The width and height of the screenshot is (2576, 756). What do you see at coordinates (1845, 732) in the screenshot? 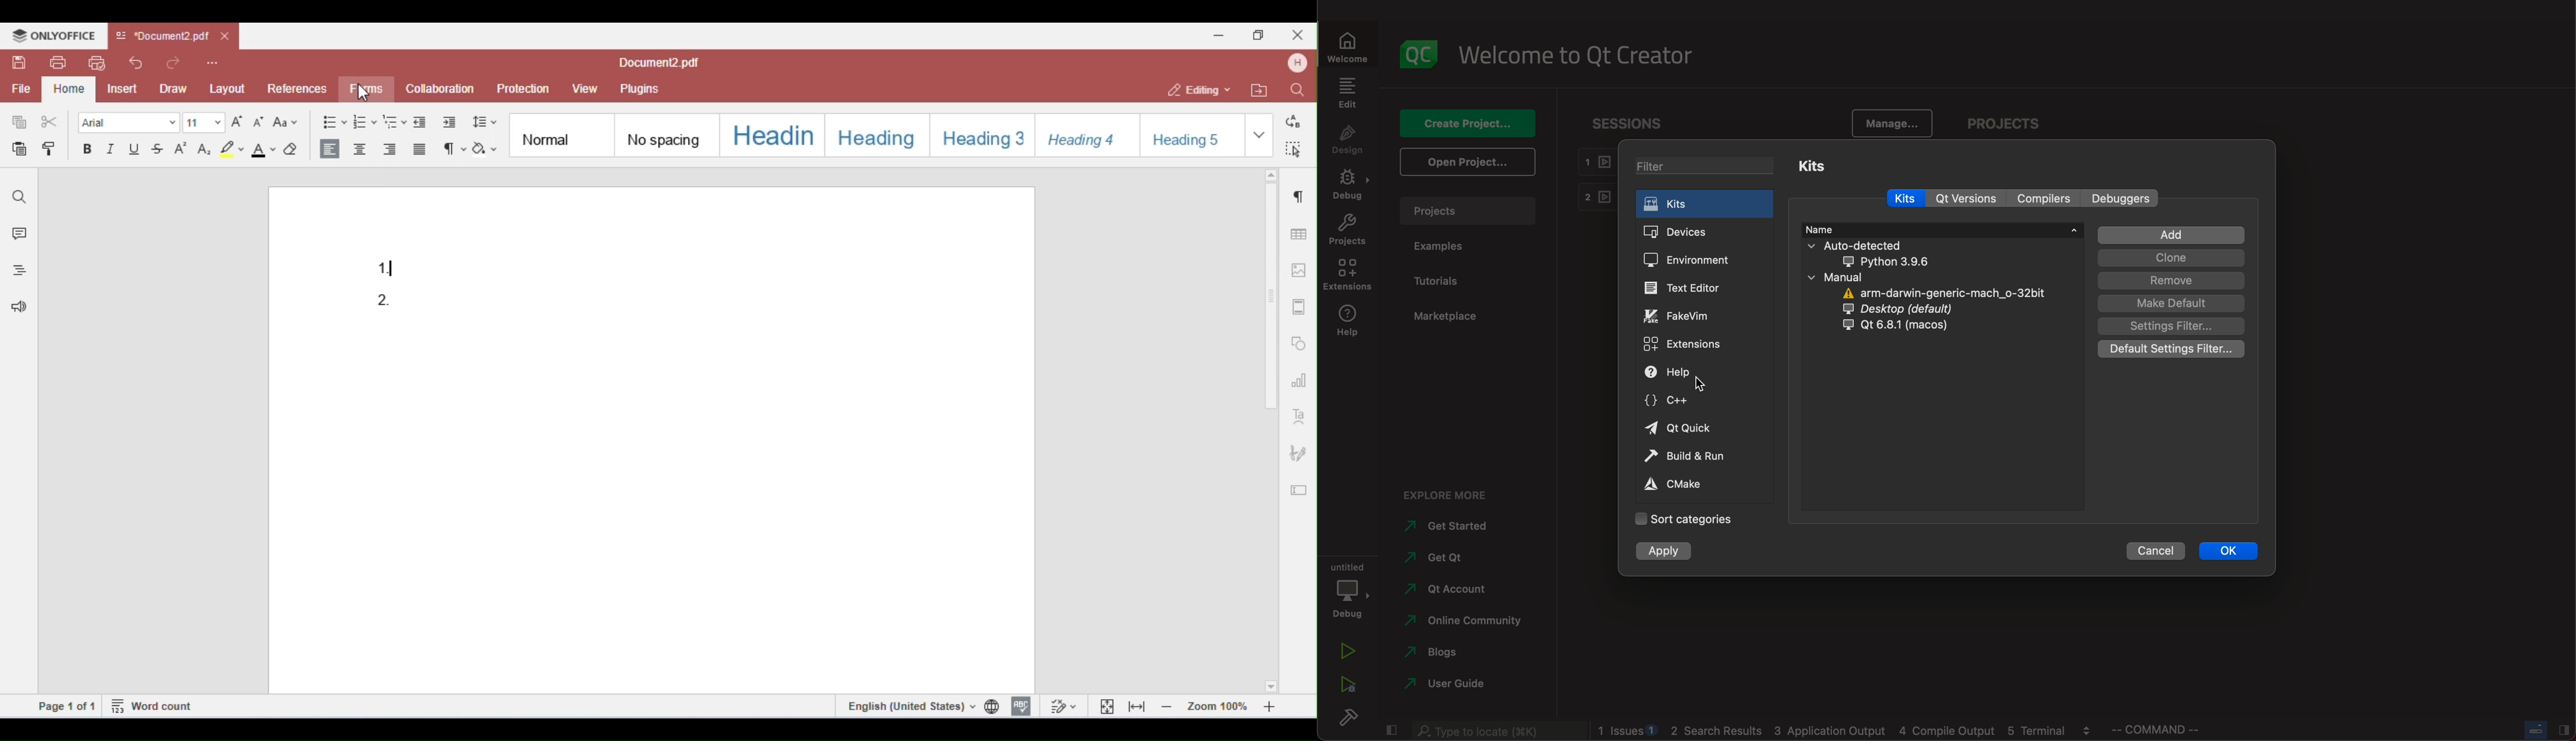
I see `blogs` at bounding box center [1845, 732].